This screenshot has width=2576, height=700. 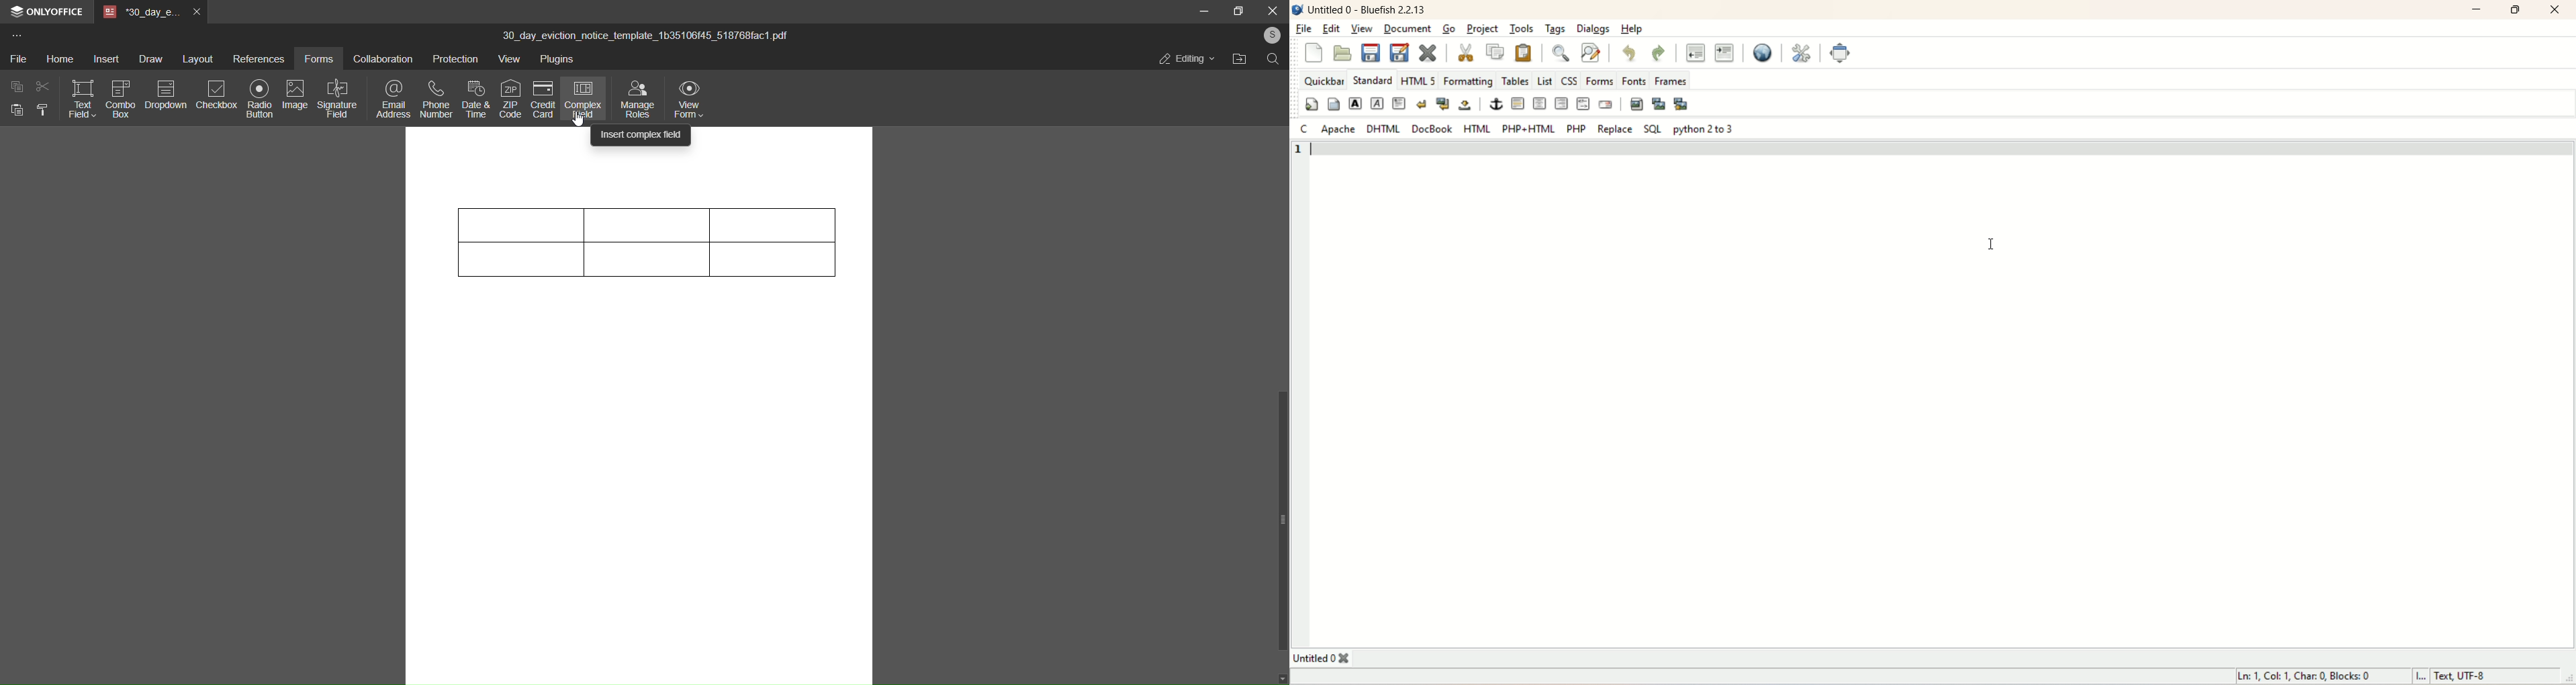 What do you see at coordinates (436, 97) in the screenshot?
I see `phone number` at bounding box center [436, 97].